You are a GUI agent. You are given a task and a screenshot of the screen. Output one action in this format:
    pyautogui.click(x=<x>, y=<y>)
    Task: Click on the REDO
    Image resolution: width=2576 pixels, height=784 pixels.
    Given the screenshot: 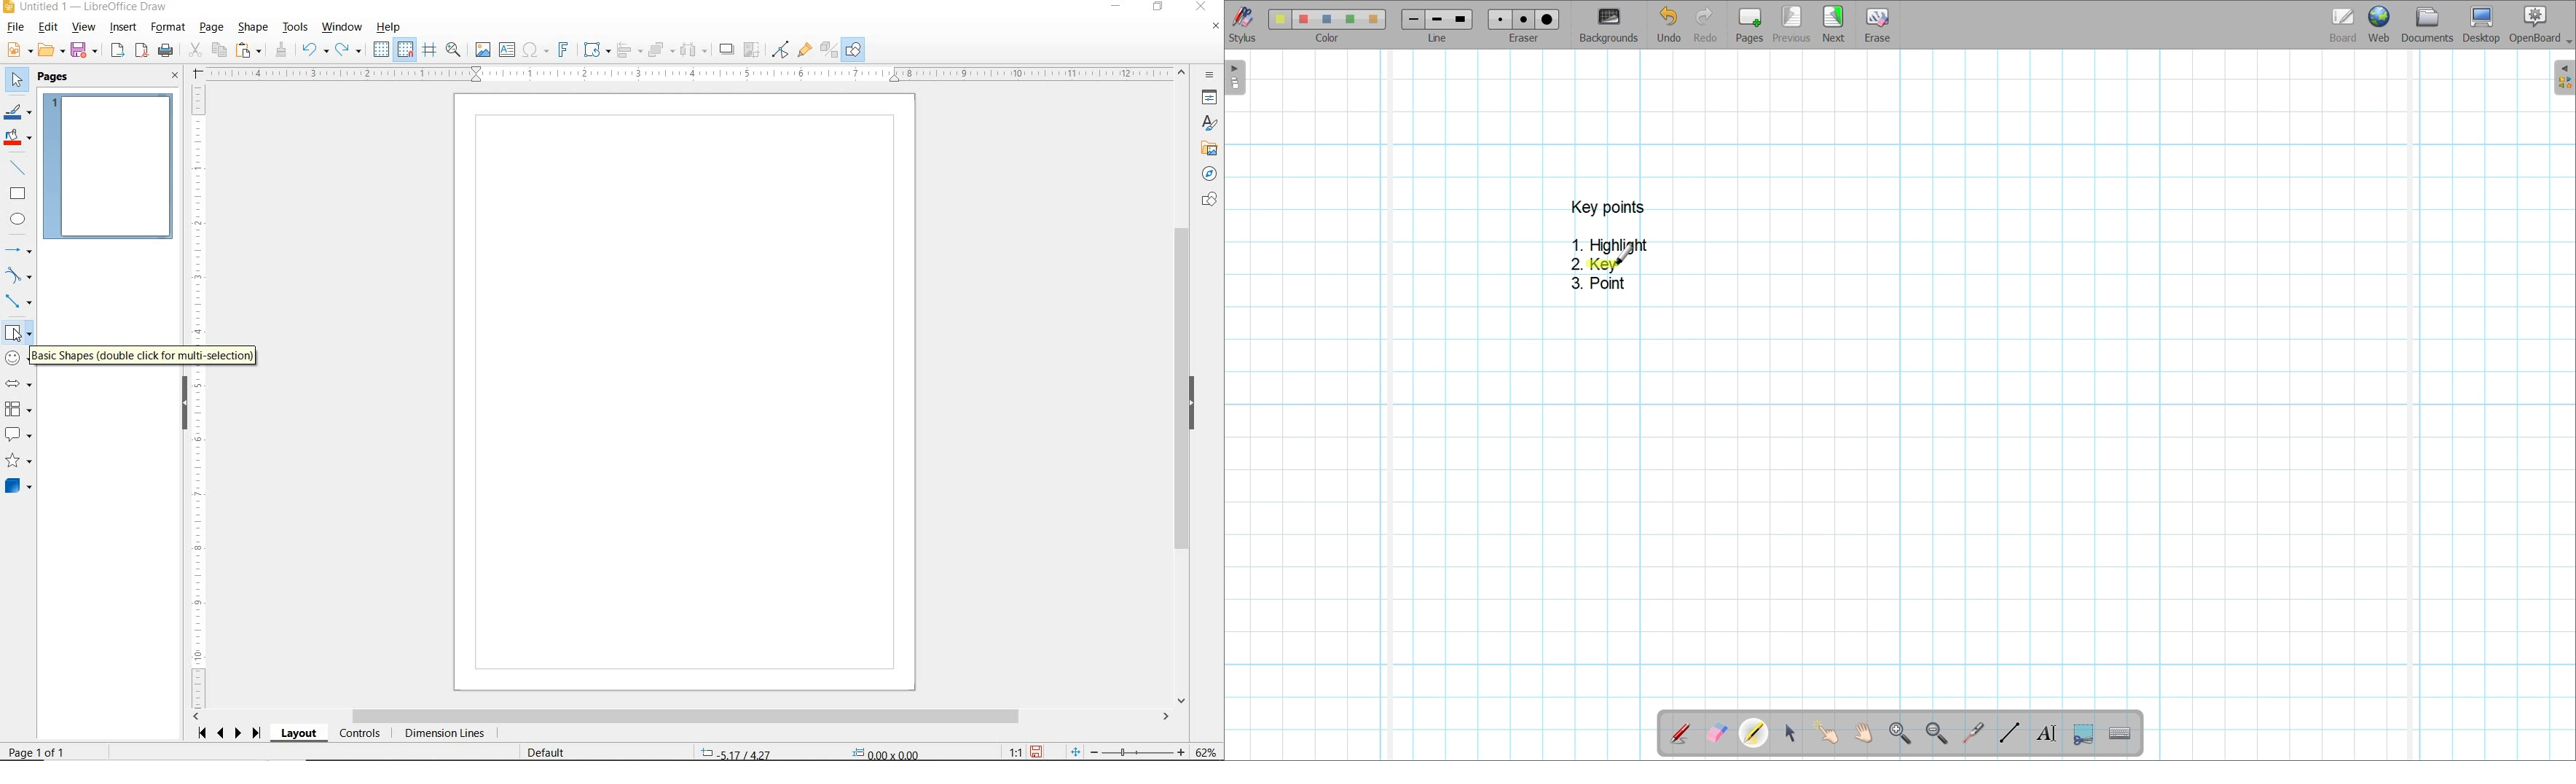 What is the action you would take?
    pyautogui.click(x=352, y=50)
    